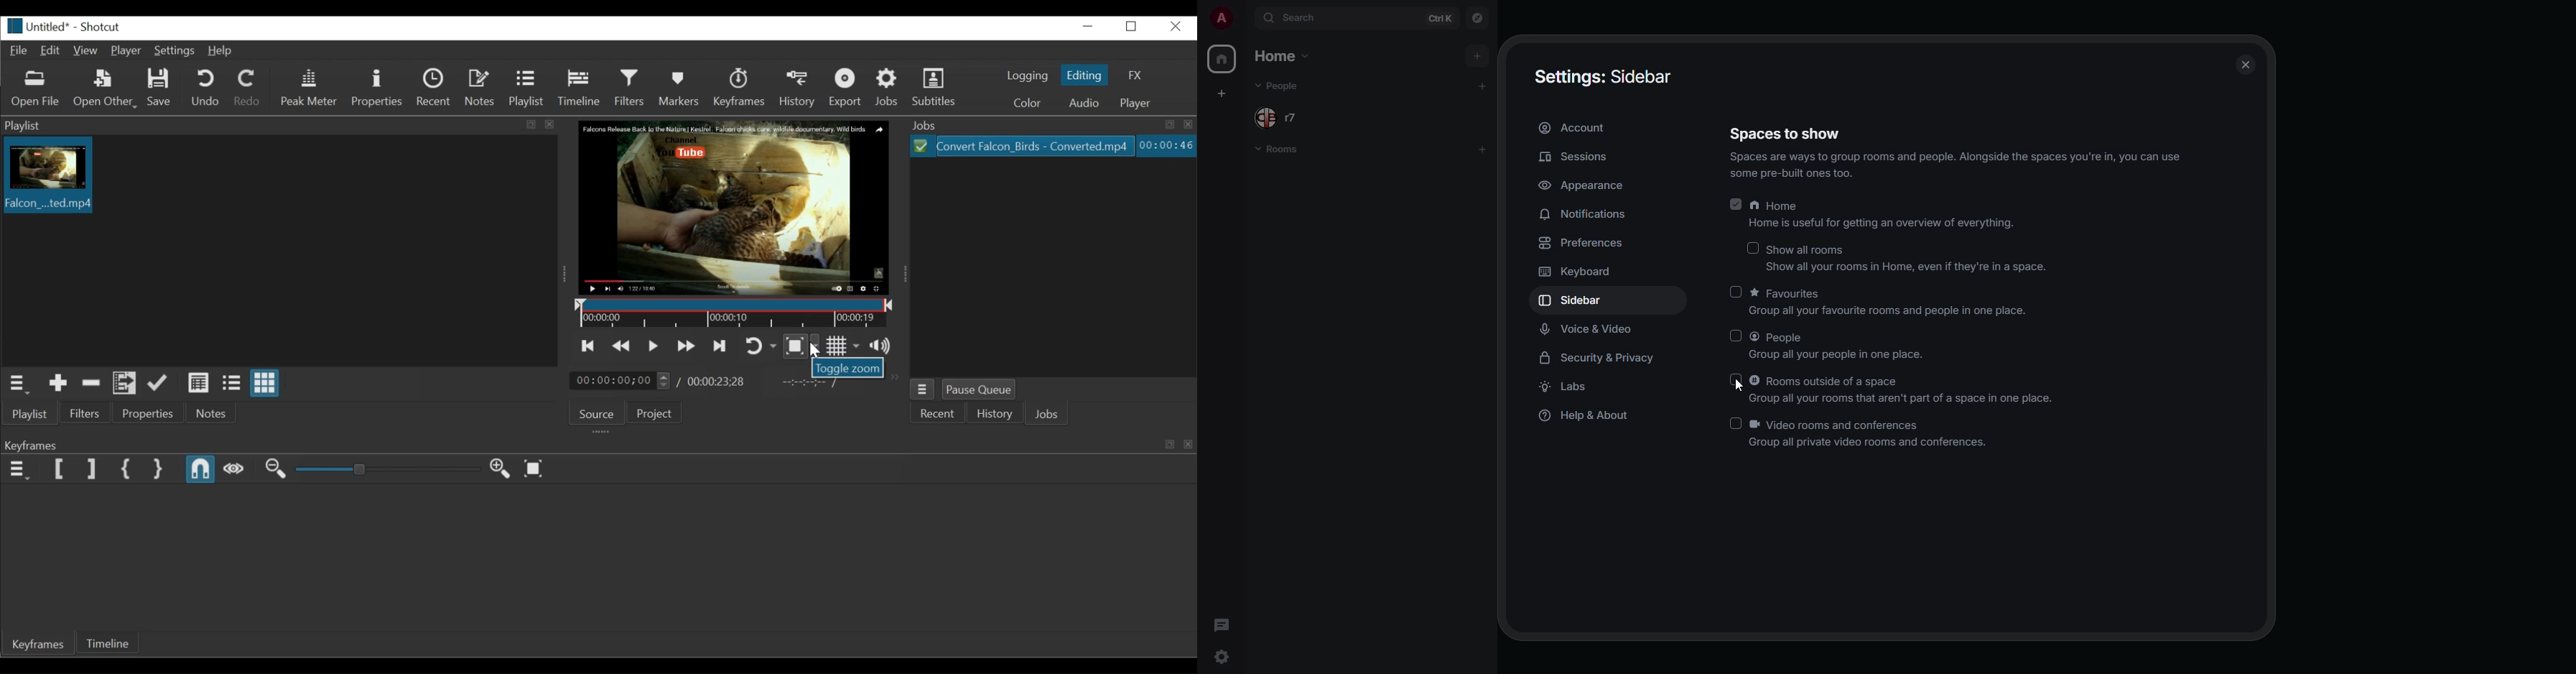 The image size is (2576, 700). I want to click on Playlist, so click(31, 413).